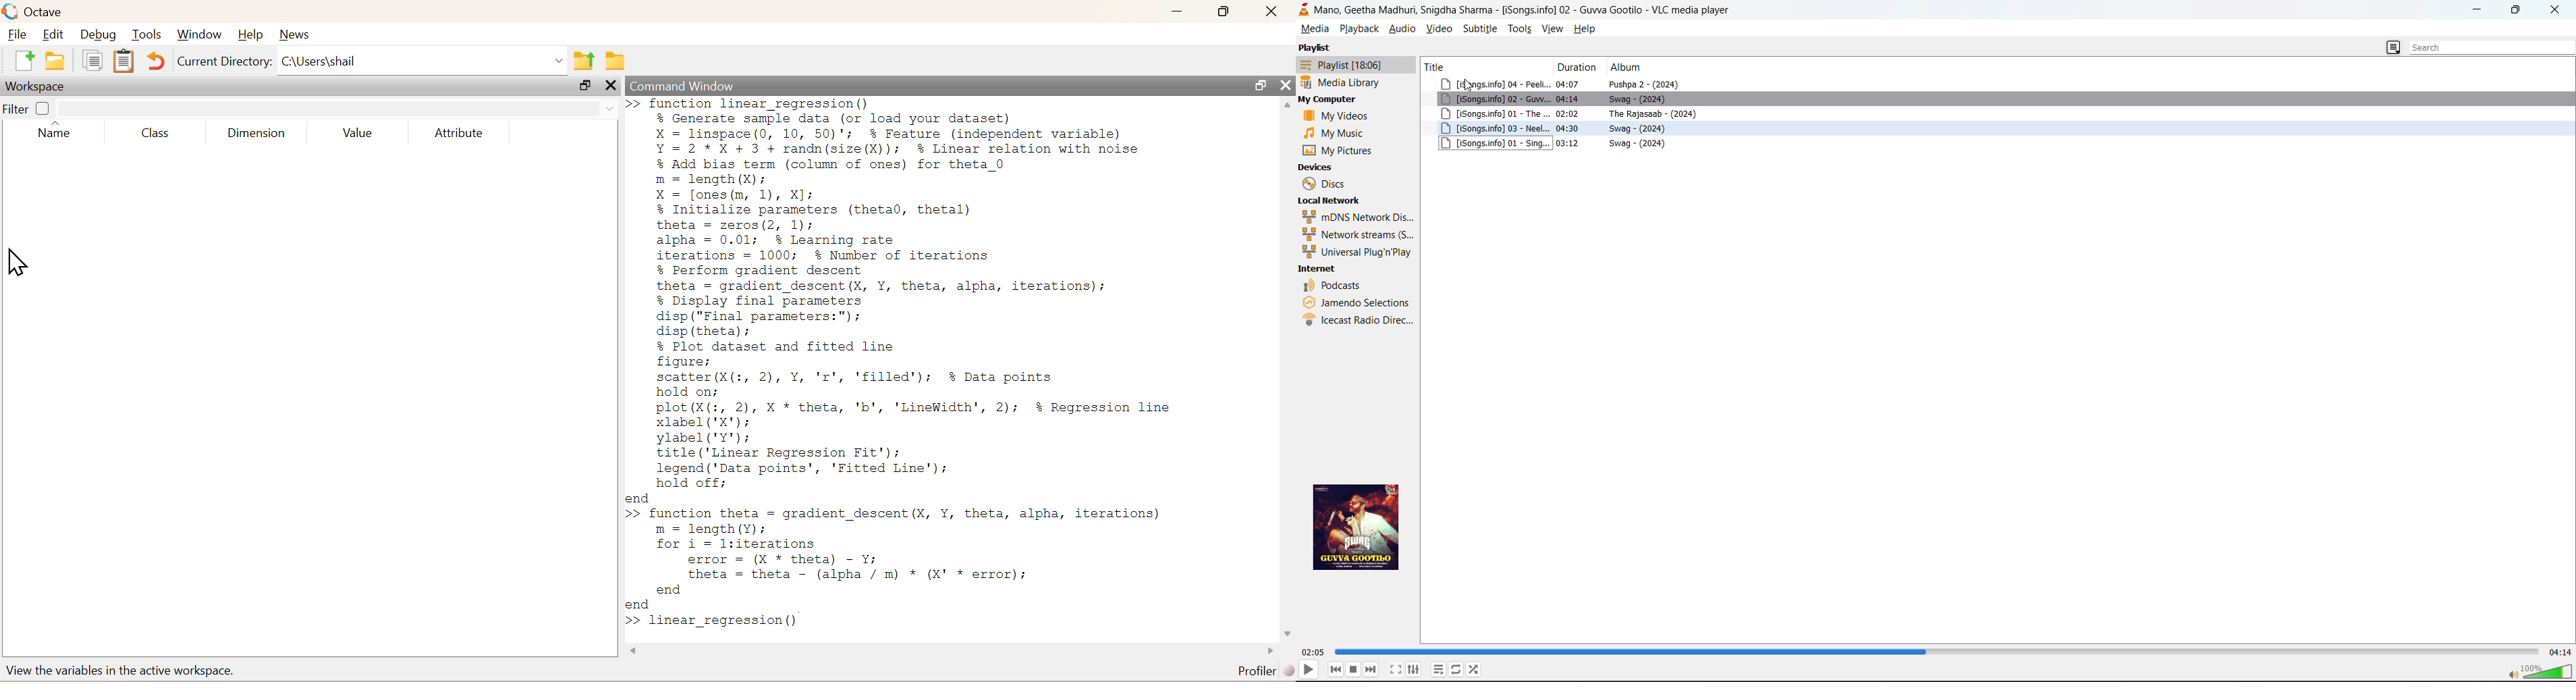 The height and width of the screenshot is (700, 2576). I want to click on stop, so click(1354, 669).